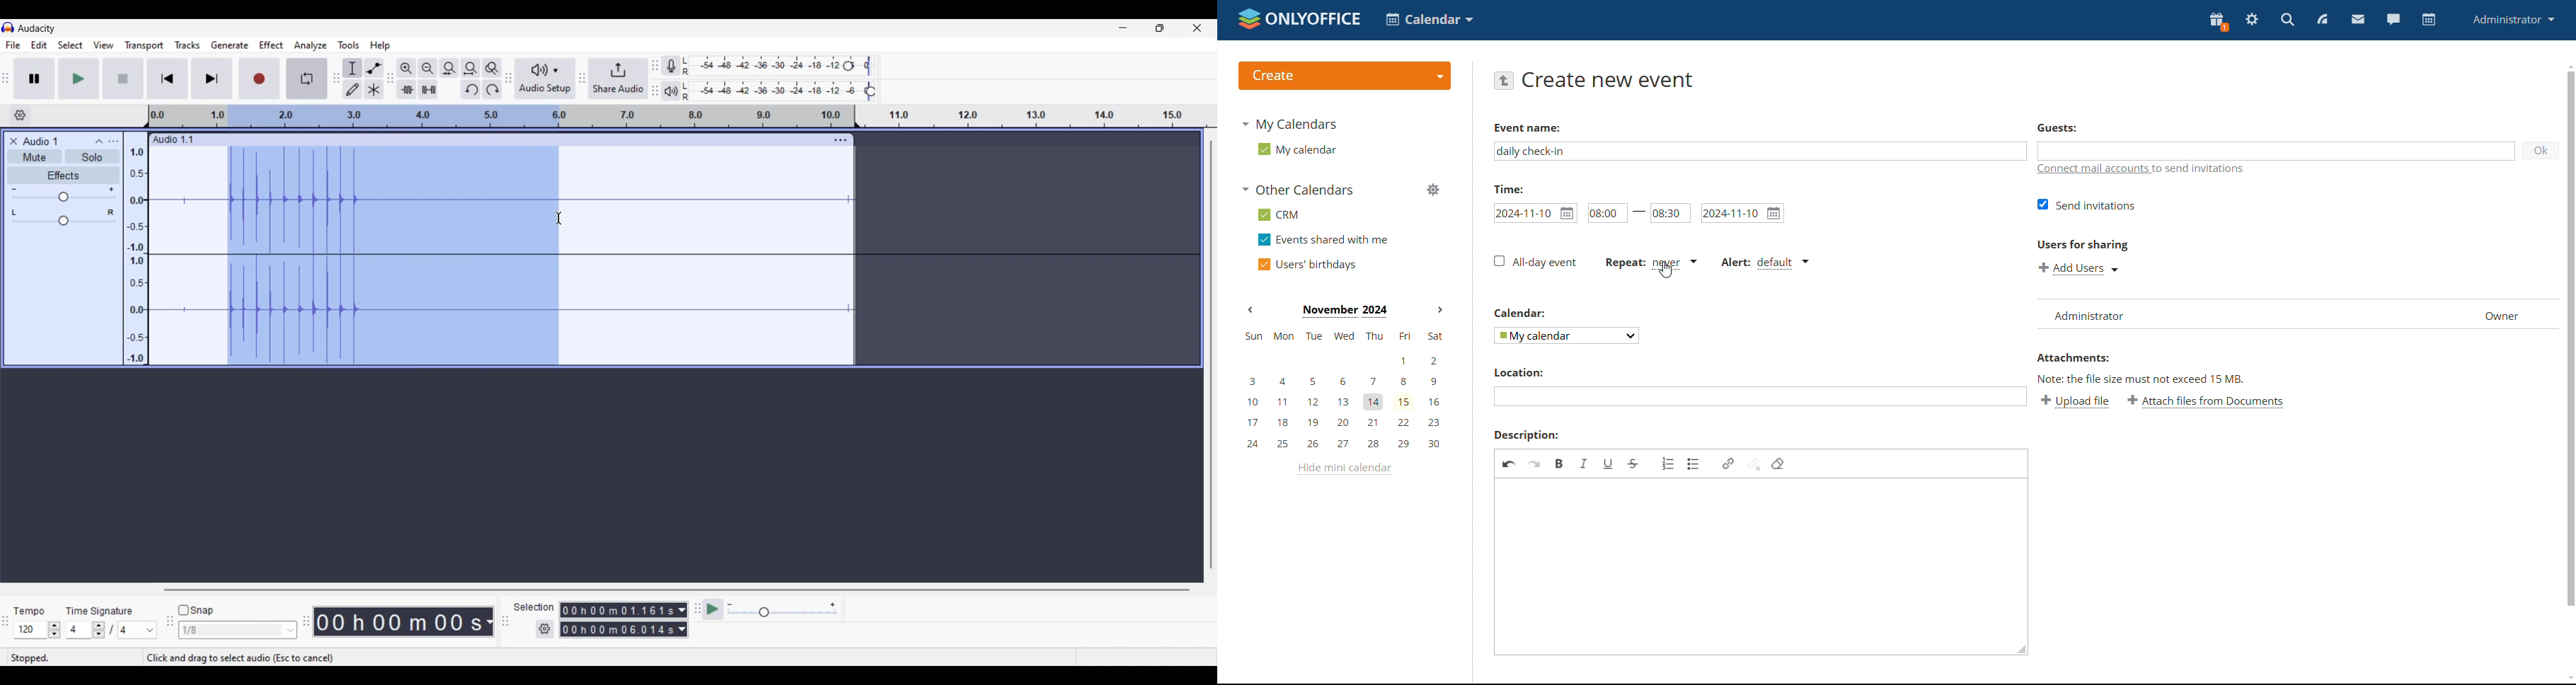 The image size is (2576, 700). What do you see at coordinates (682, 620) in the screenshot?
I see `Measurement options of selection duration` at bounding box center [682, 620].